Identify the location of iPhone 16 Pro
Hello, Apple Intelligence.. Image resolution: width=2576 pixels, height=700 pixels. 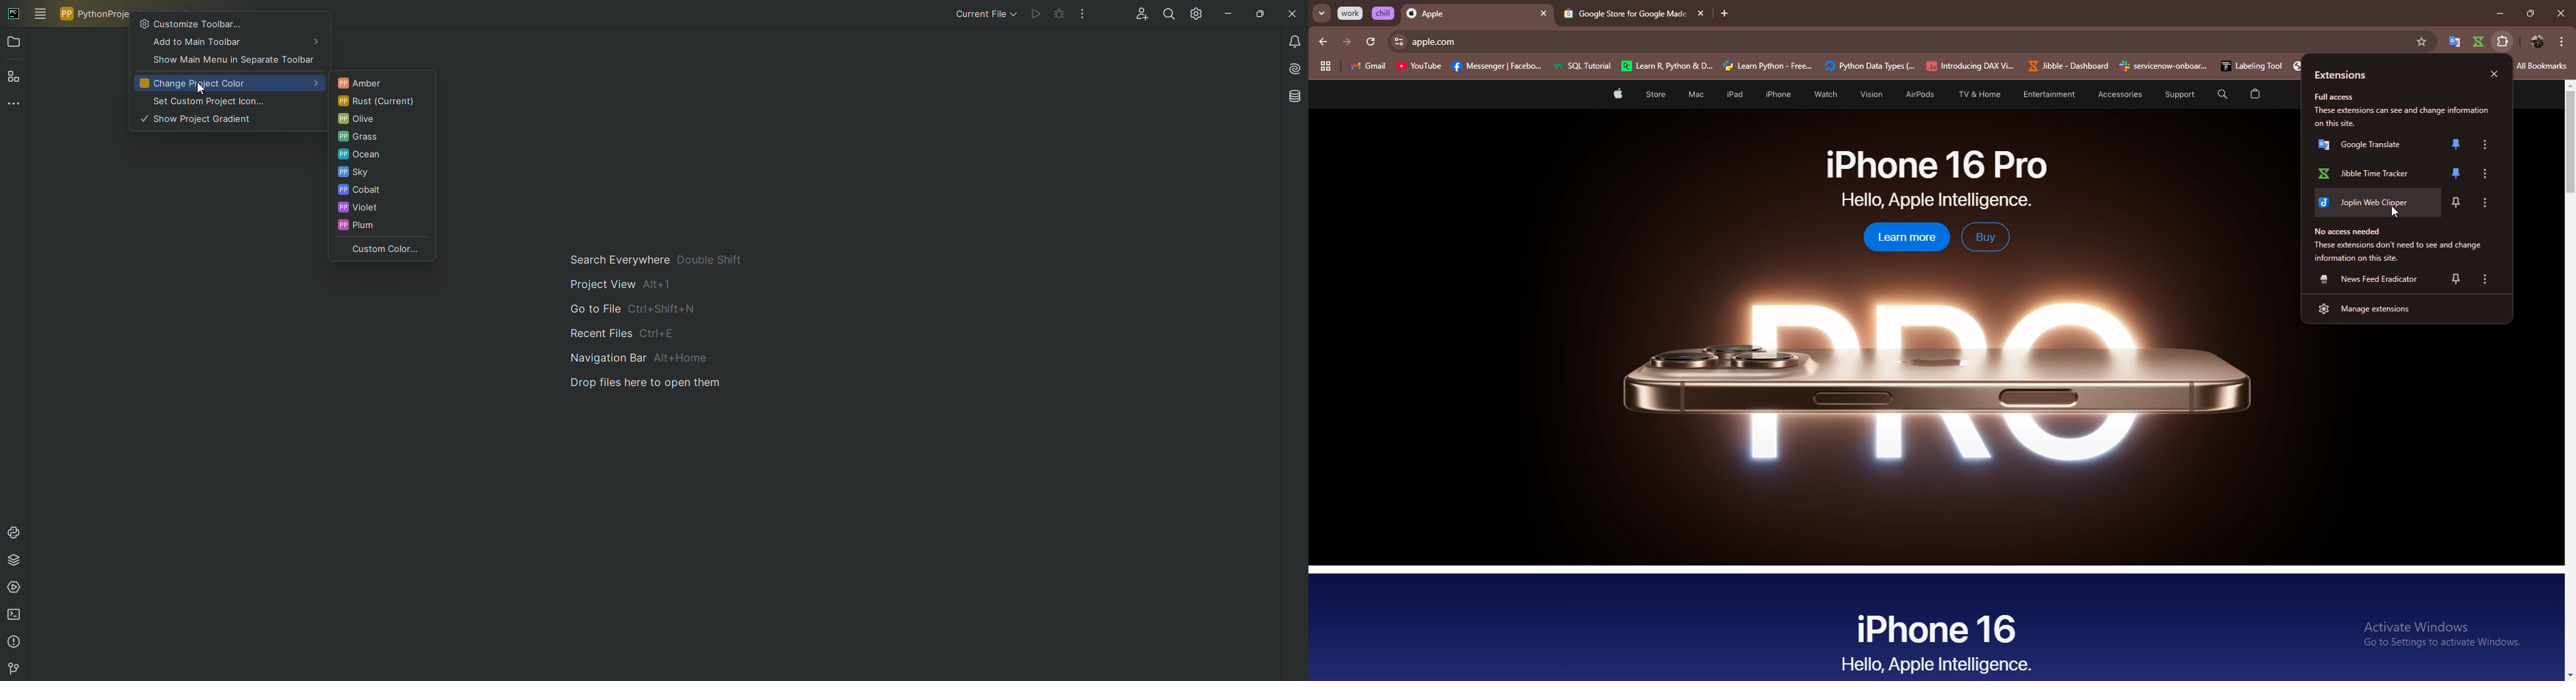
(1937, 179).